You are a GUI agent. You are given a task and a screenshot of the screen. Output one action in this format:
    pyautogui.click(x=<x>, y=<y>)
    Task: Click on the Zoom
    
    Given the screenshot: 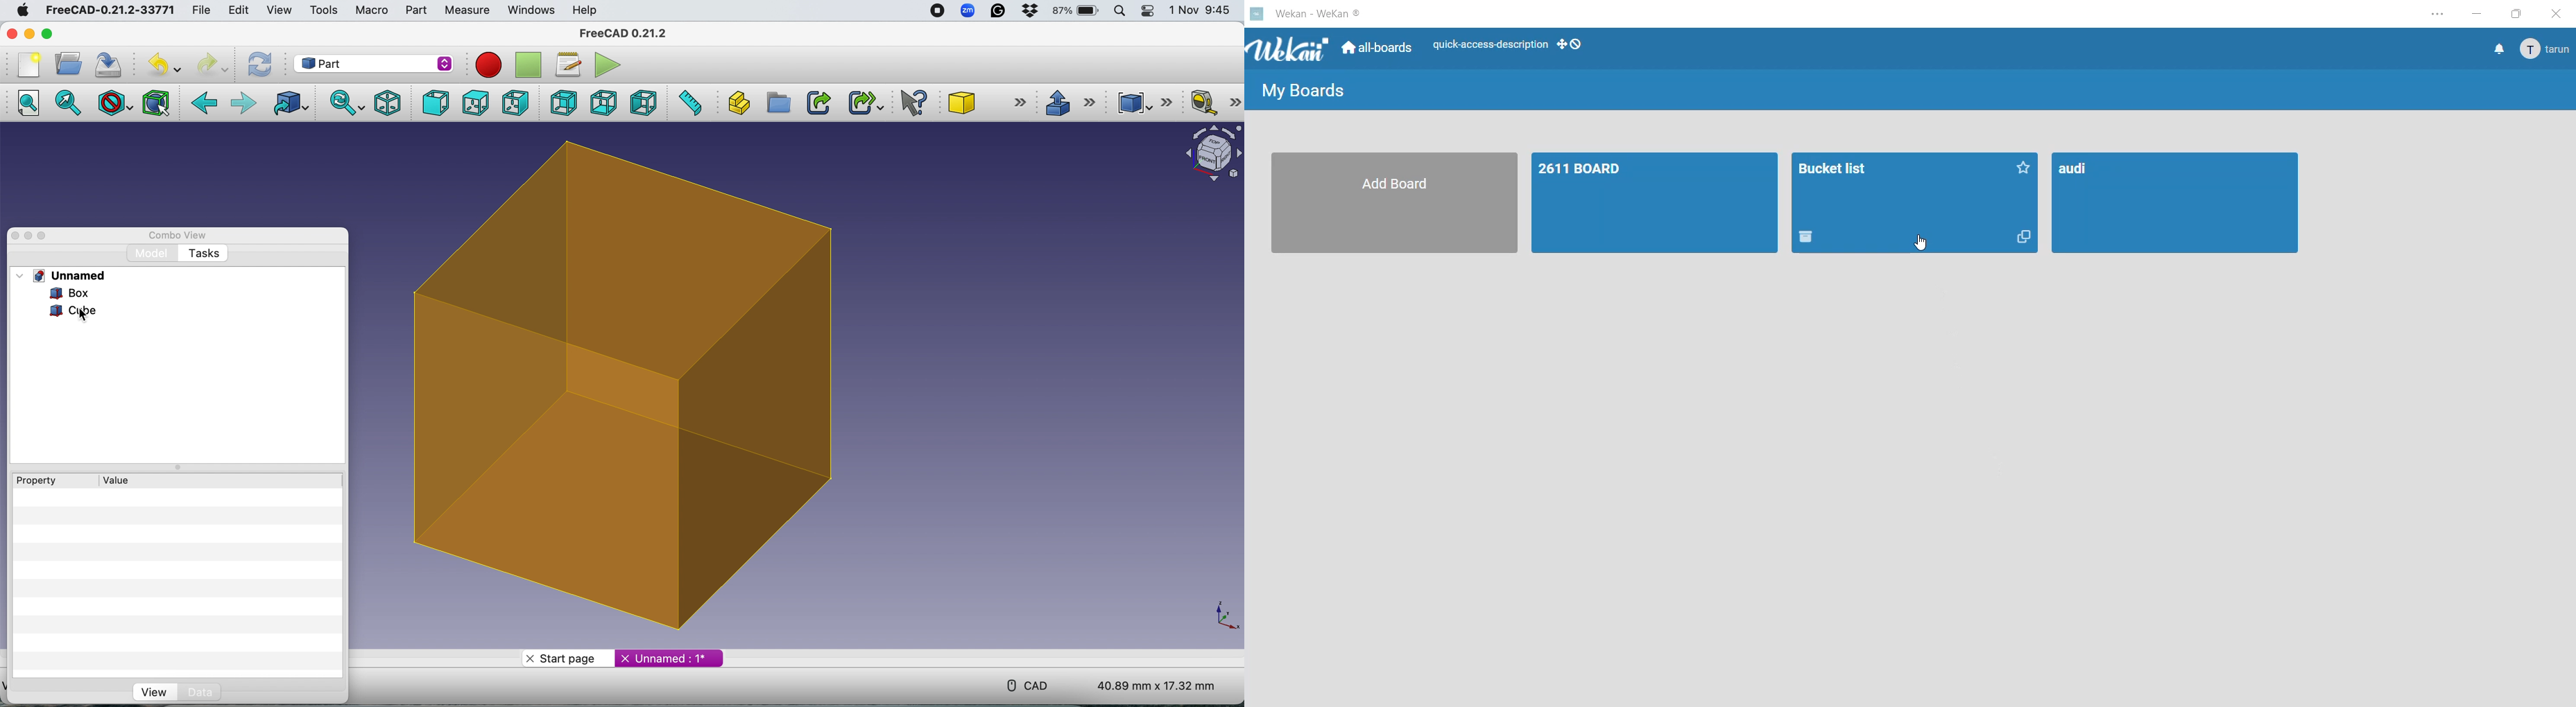 What is the action you would take?
    pyautogui.click(x=969, y=12)
    